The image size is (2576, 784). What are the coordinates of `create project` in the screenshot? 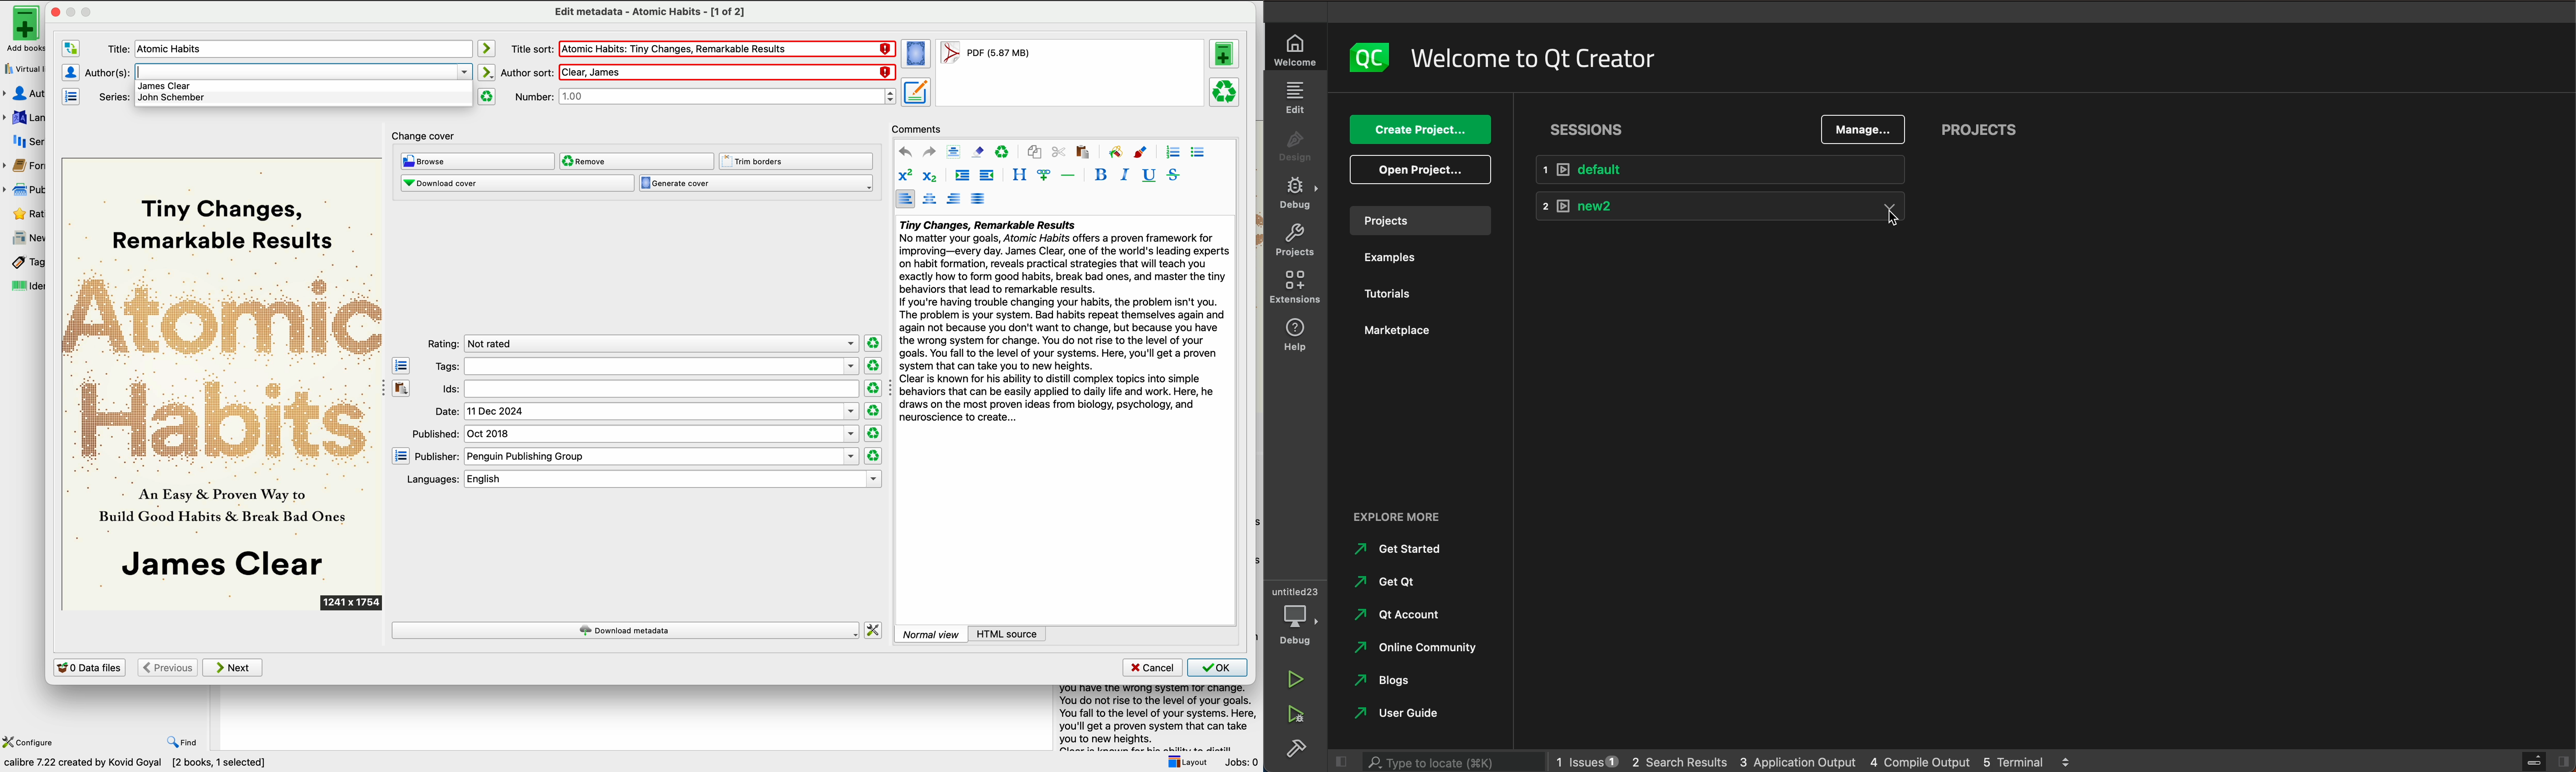 It's located at (1420, 129).